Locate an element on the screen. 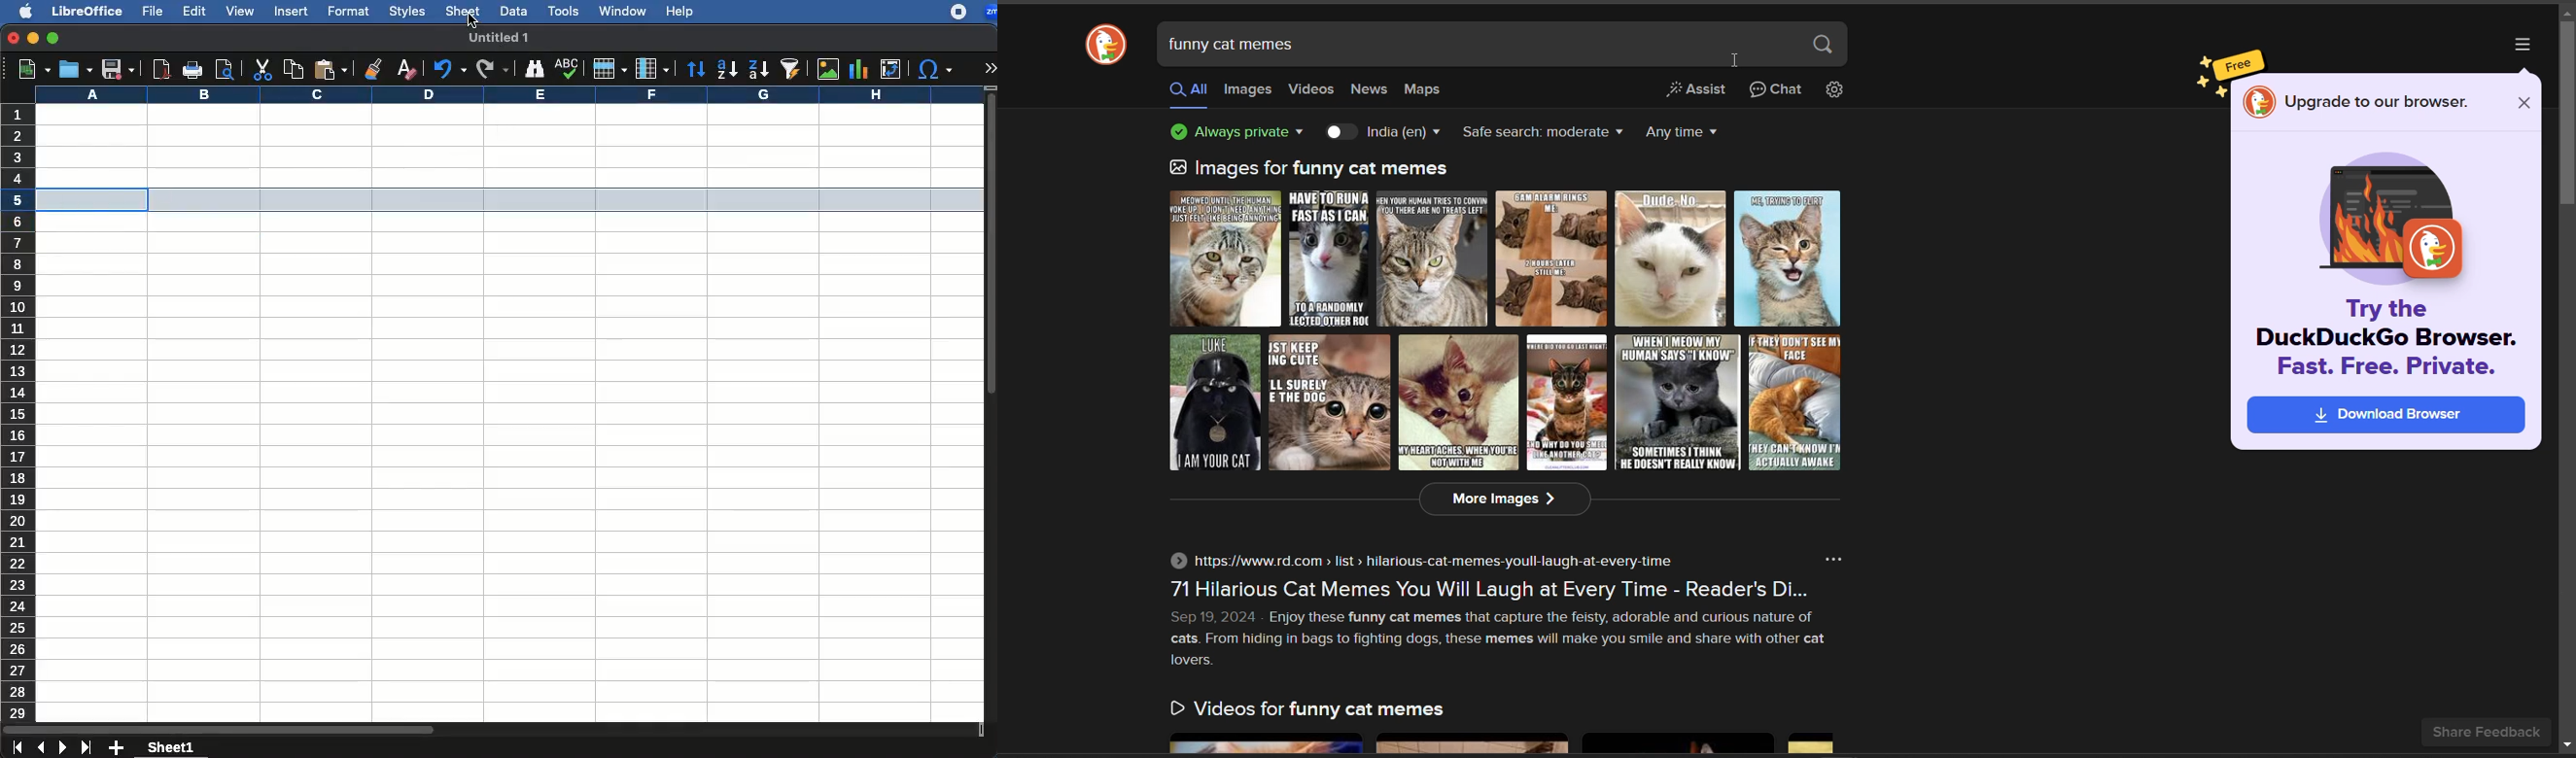 Image resolution: width=2576 pixels, height=784 pixels. last sheet is located at coordinates (86, 749).